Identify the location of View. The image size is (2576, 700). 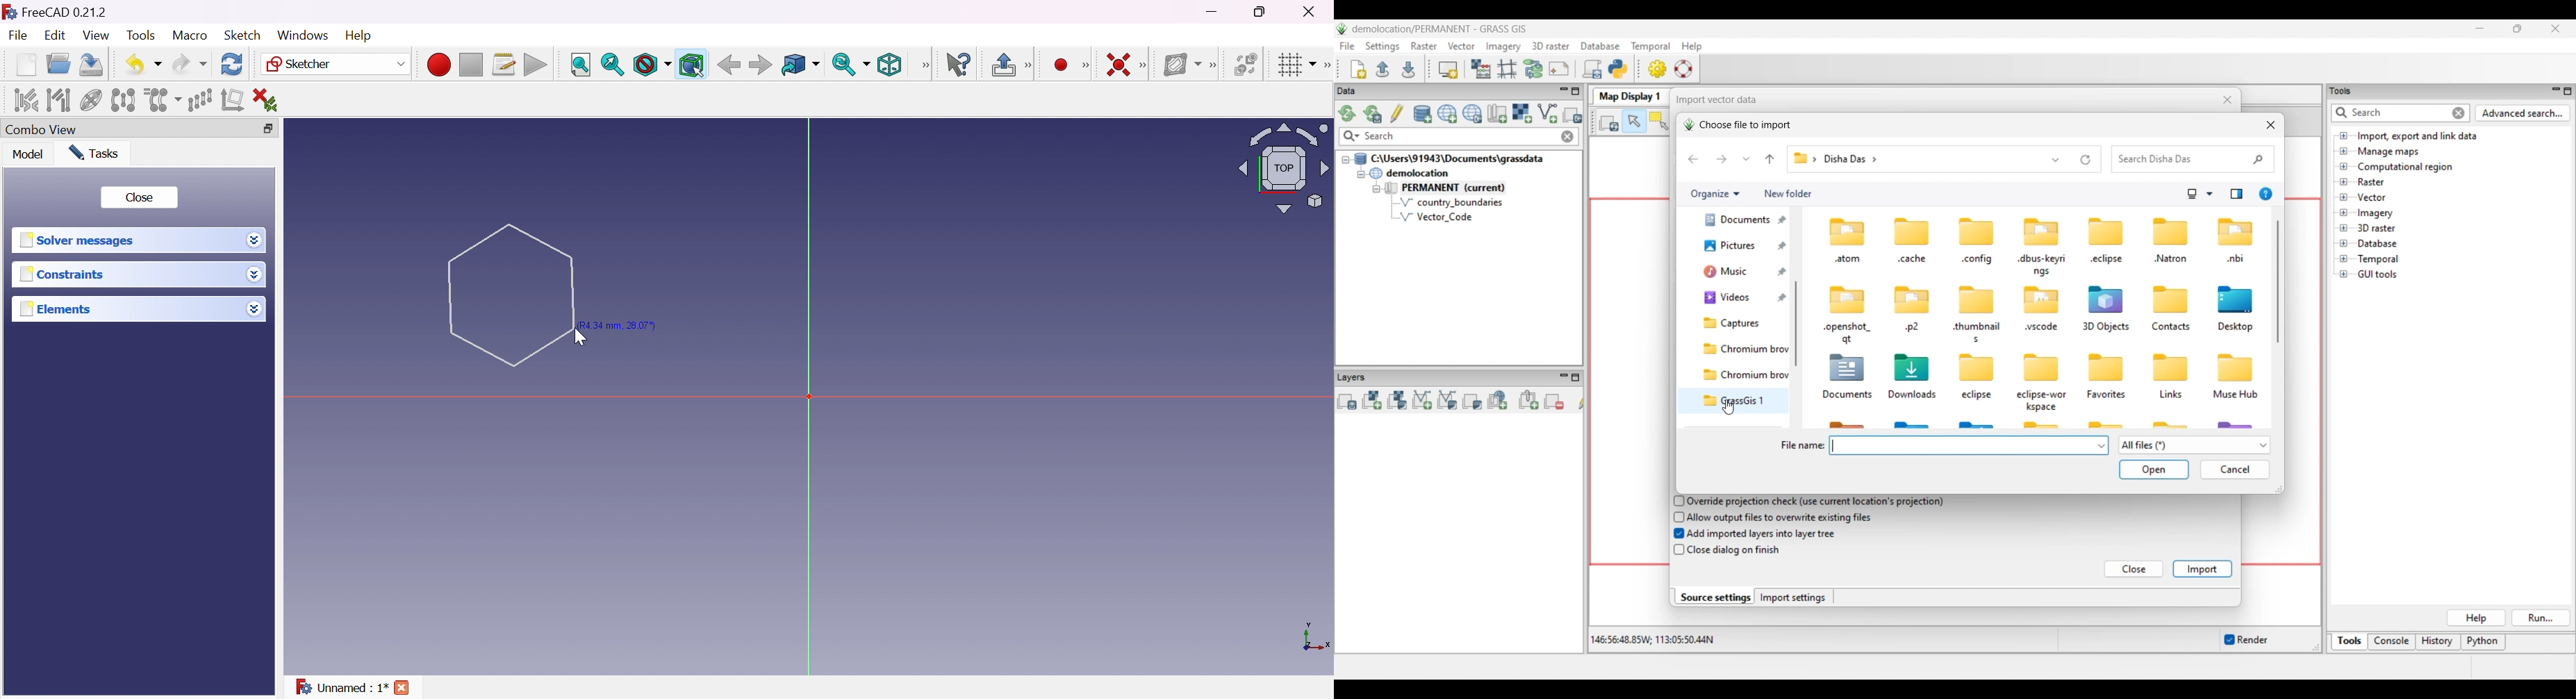
(97, 35).